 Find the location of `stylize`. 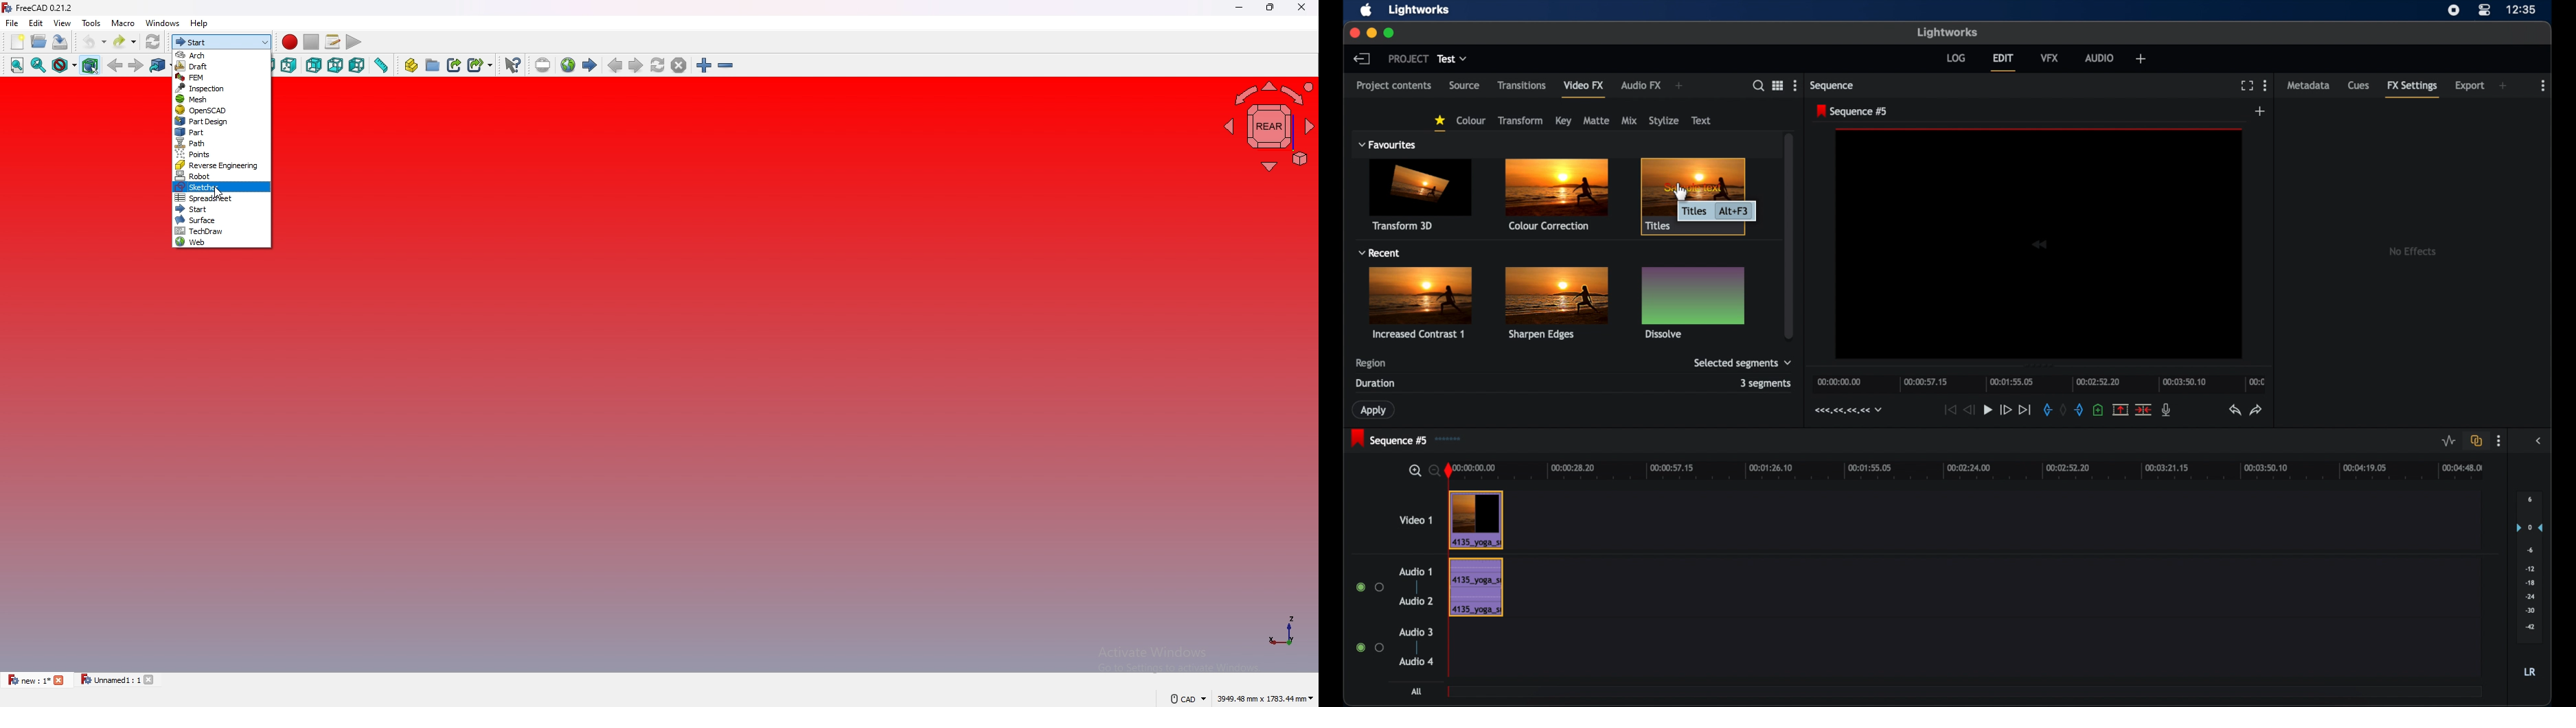

stylize is located at coordinates (1664, 120).